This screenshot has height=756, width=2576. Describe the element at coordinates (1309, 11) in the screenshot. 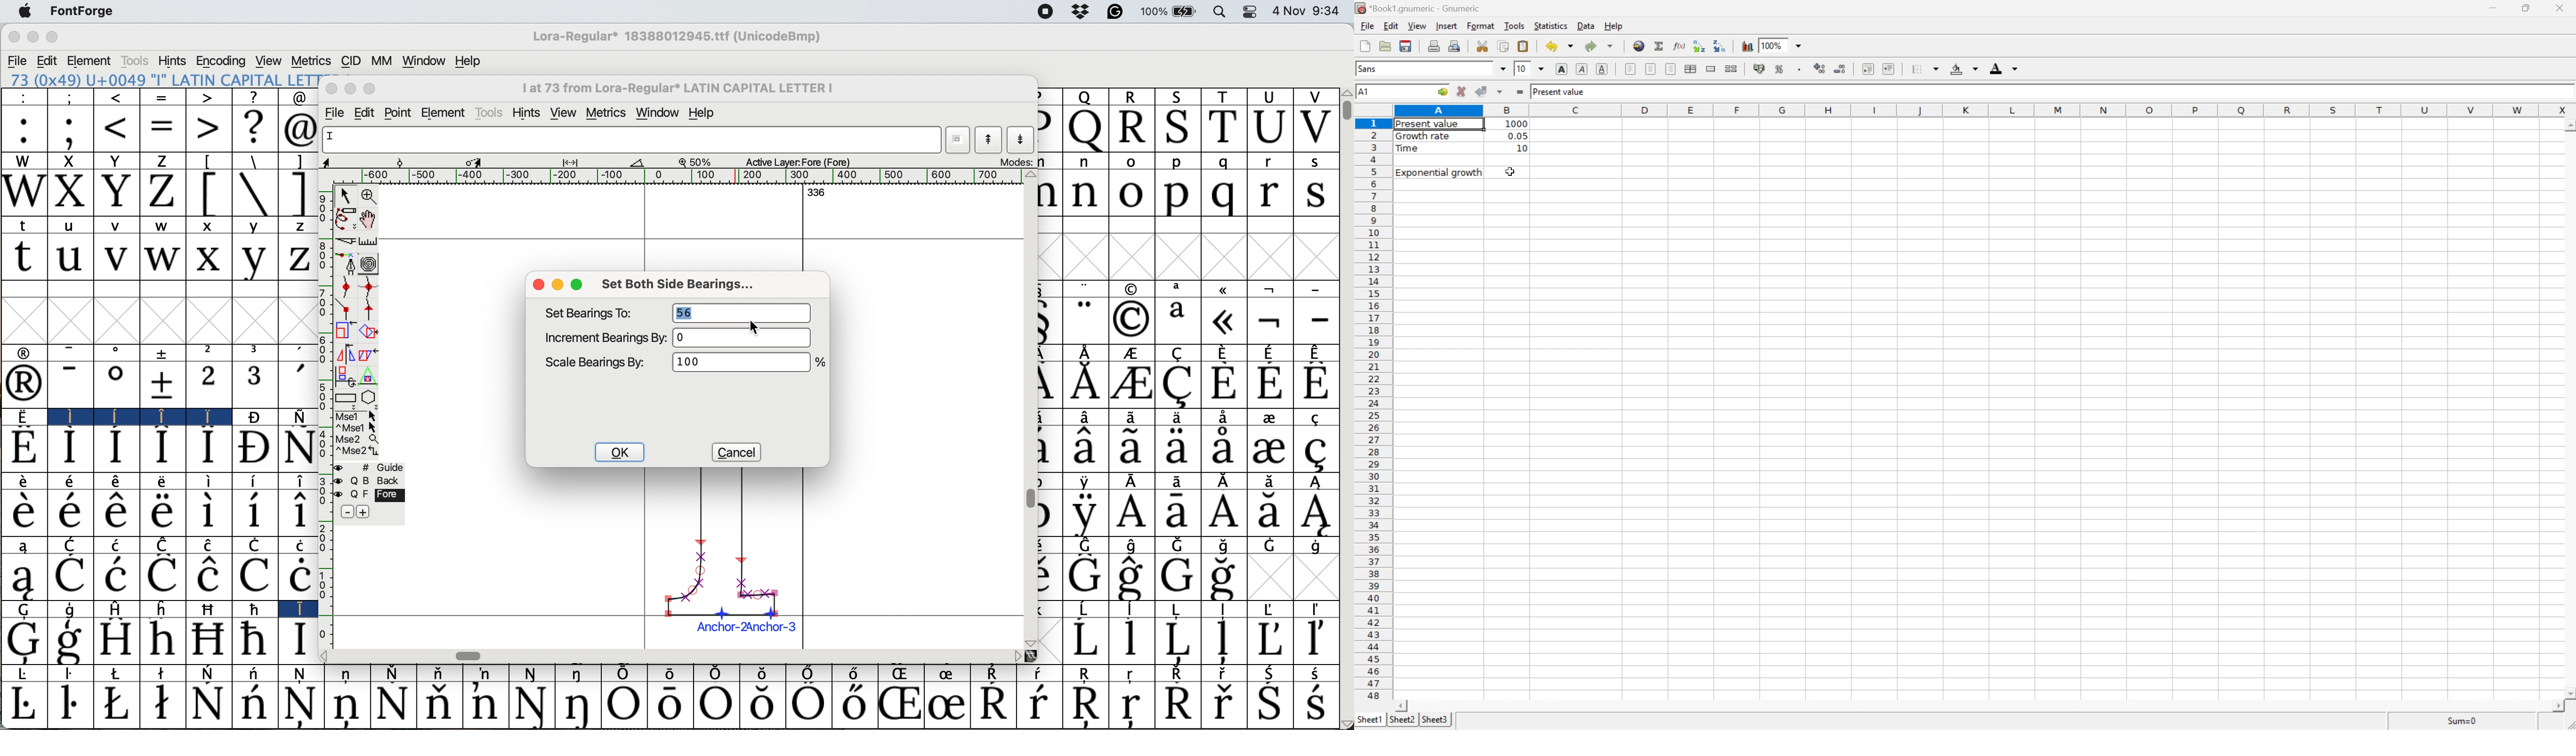

I see `4 Nov 9:34` at that location.